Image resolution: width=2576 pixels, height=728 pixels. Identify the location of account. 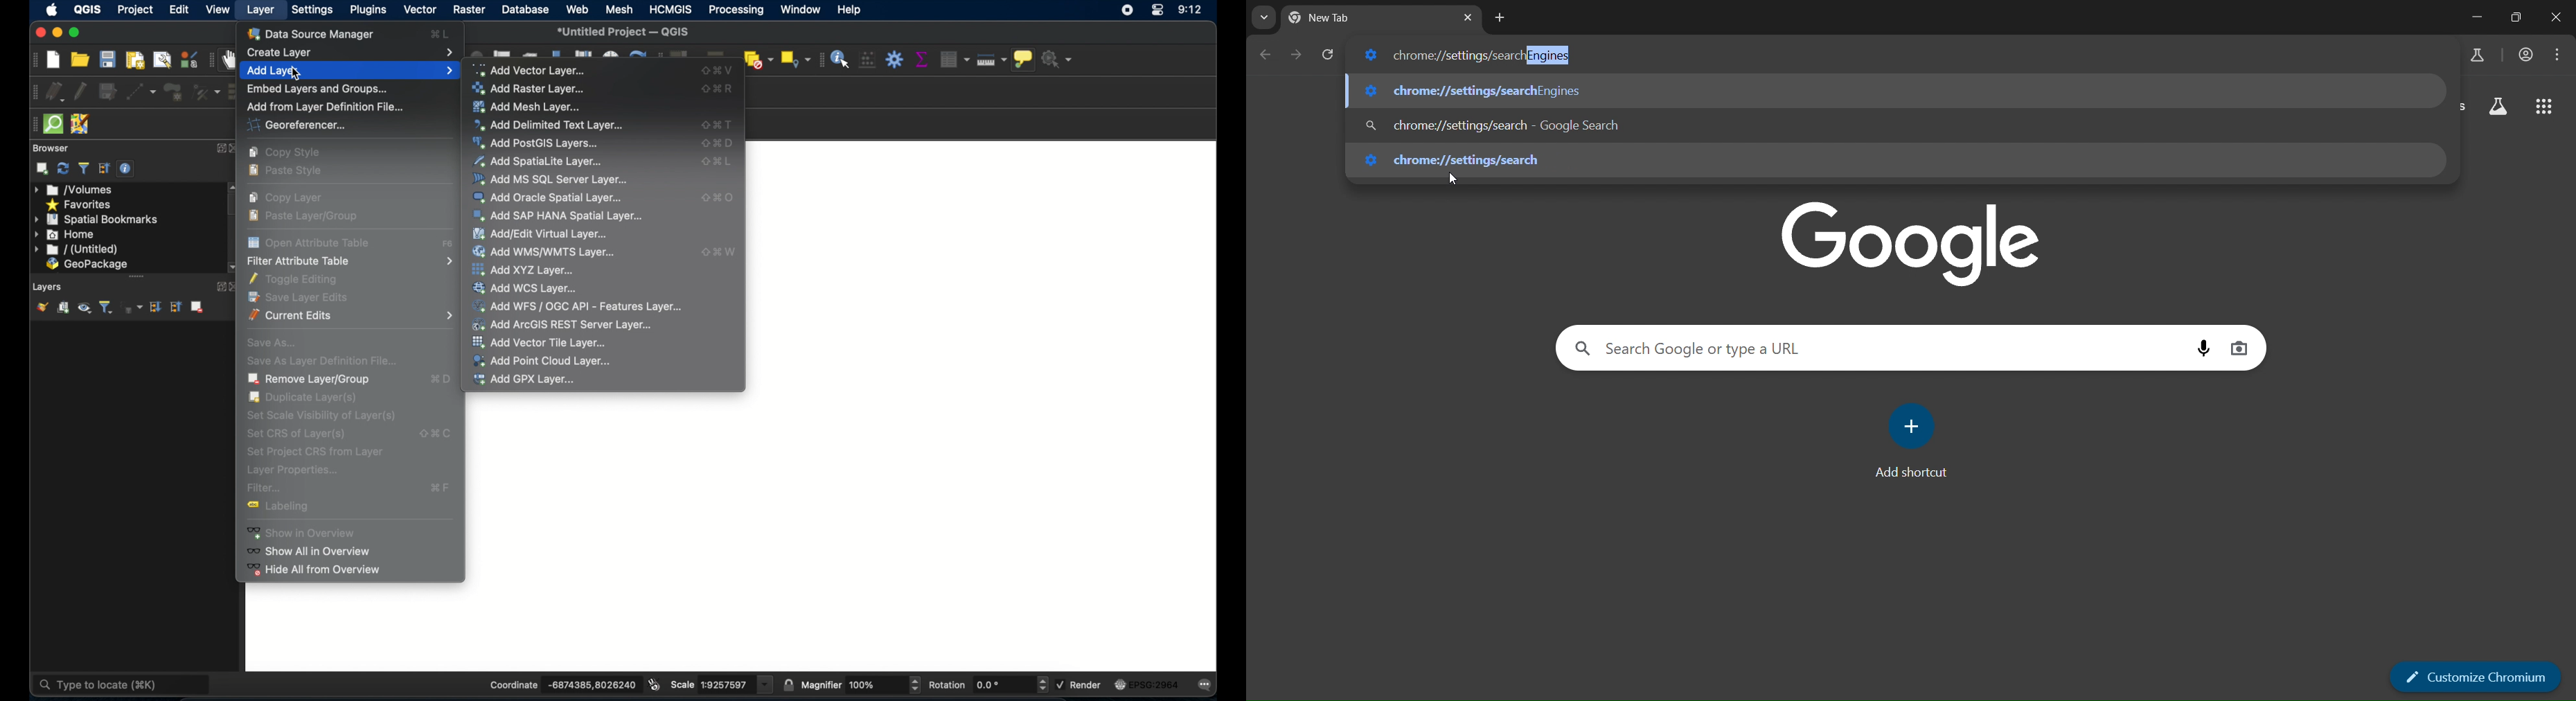
(2526, 57).